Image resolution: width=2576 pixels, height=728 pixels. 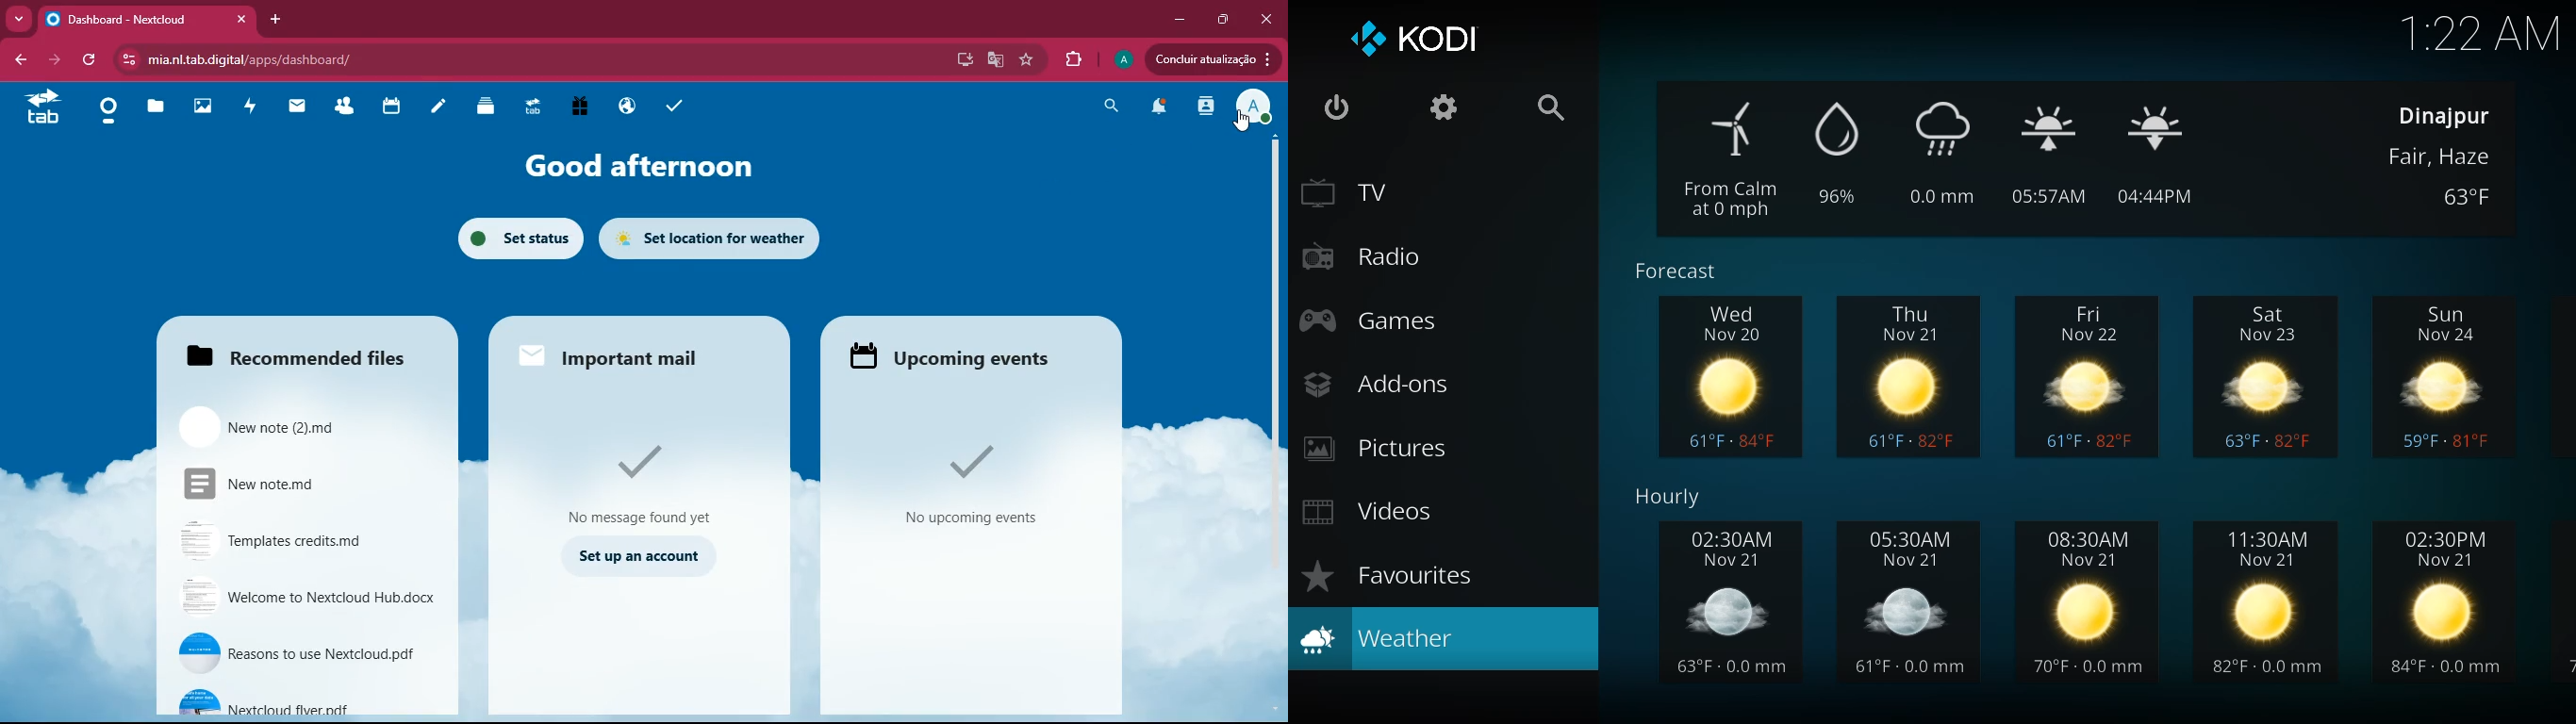 What do you see at coordinates (535, 107) in the screenshot?
I see `tab` at bounding box center [535, 107].